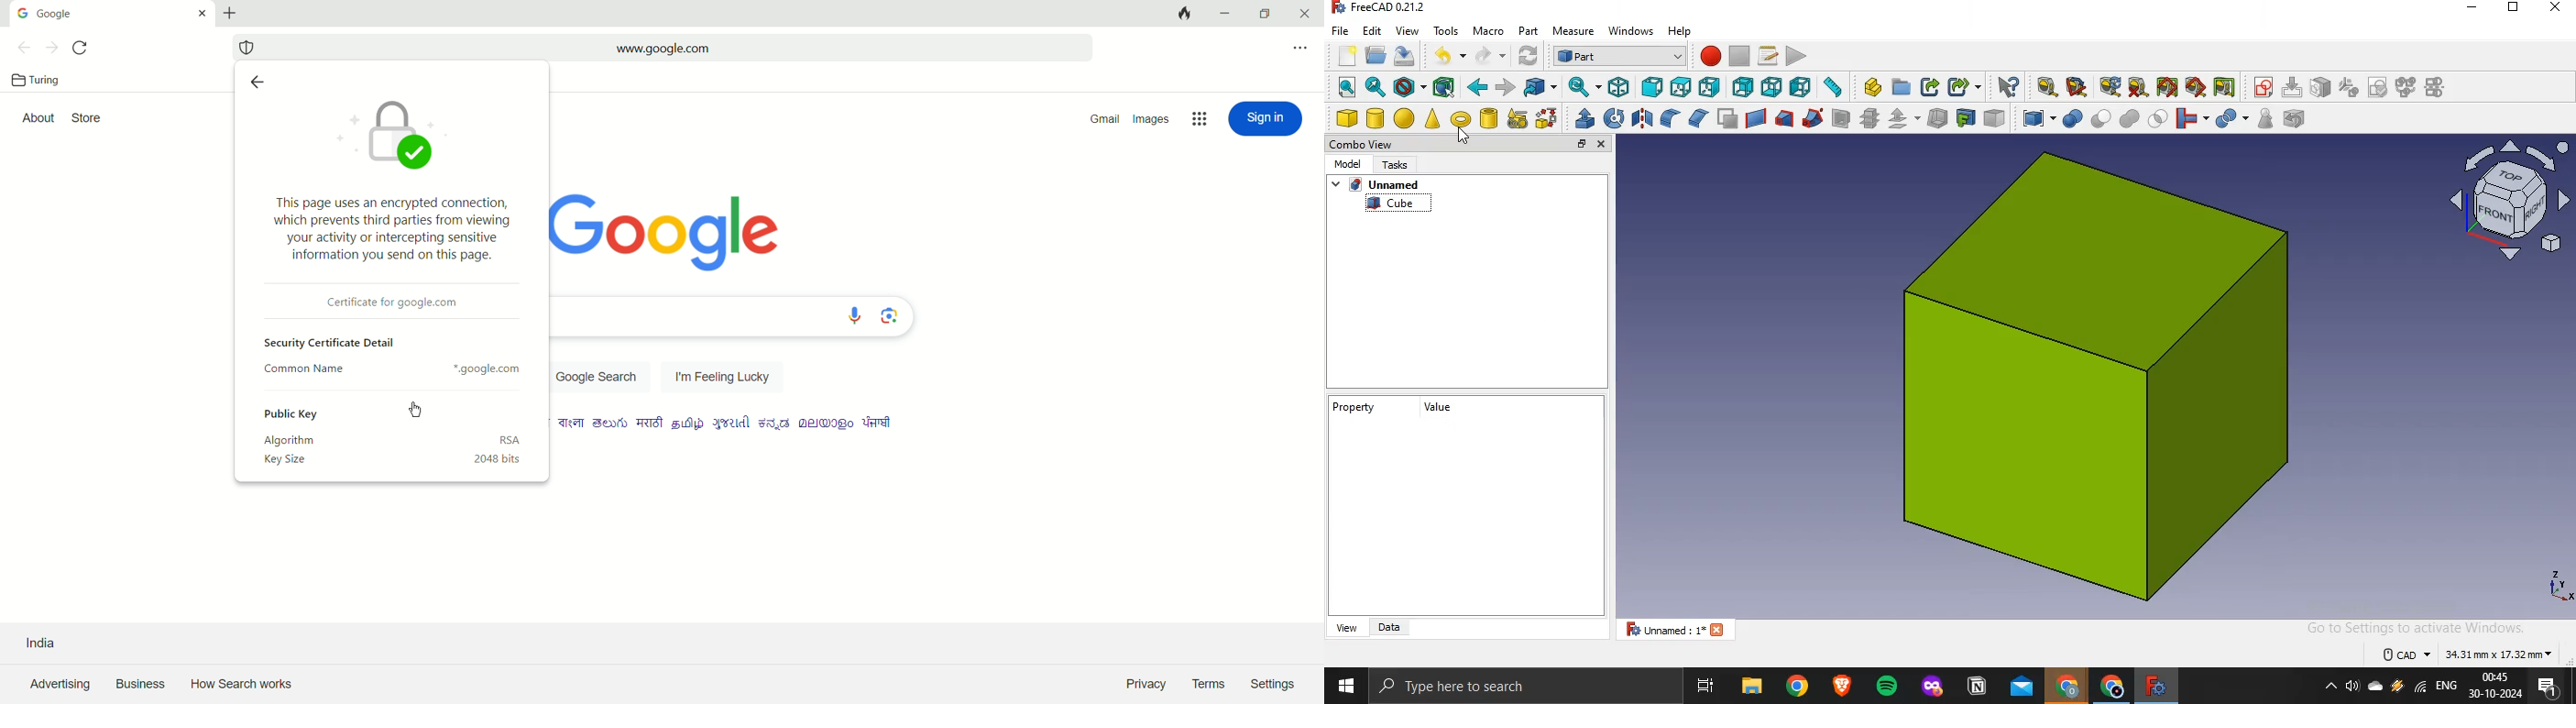 The width and height of the screenshot is (2576, 728). What do you see at coordinates (2077, 87) in the screenshot?
I see `measure angular` at bounding box center [2077, 87].